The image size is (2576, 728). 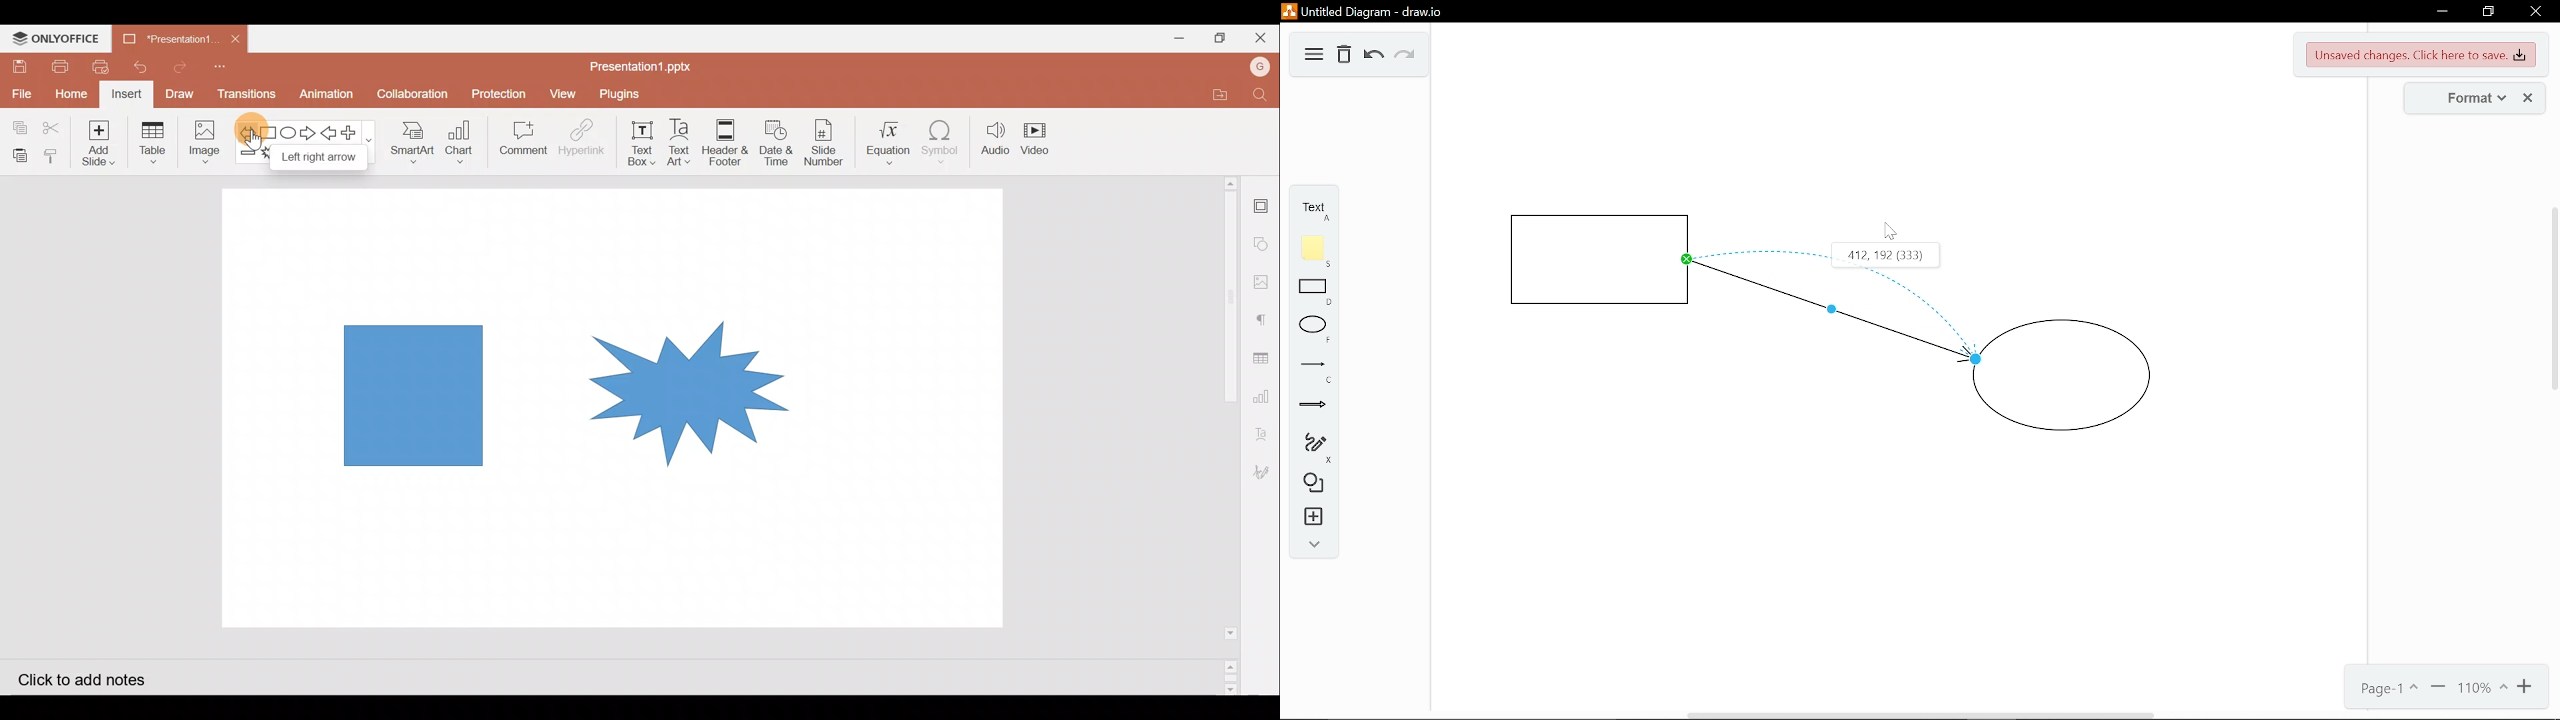 What do you see at coordinates (681, 143) in the screenshot?
I see `Text Art` at bounding box center [681, 143].